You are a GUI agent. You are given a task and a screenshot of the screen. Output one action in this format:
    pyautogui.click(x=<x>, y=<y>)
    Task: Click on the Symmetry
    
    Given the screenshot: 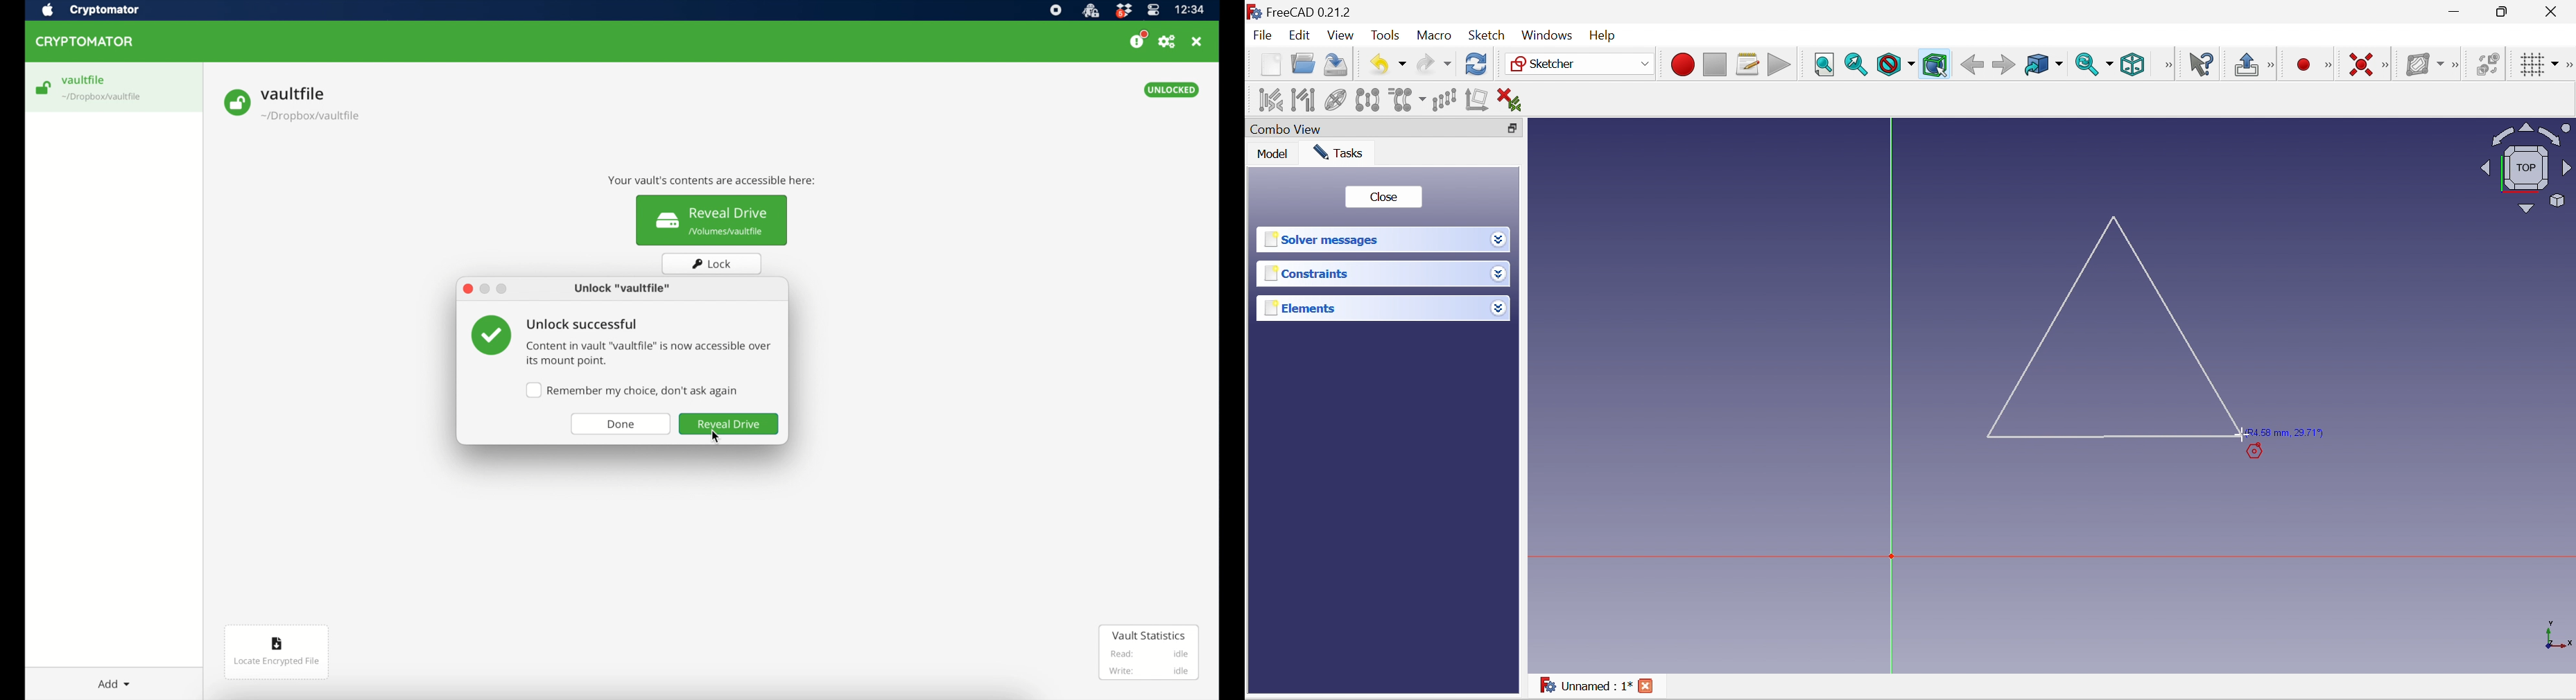 What is the action you would take?
    pyautogui.click(x=1367, y=99)
    